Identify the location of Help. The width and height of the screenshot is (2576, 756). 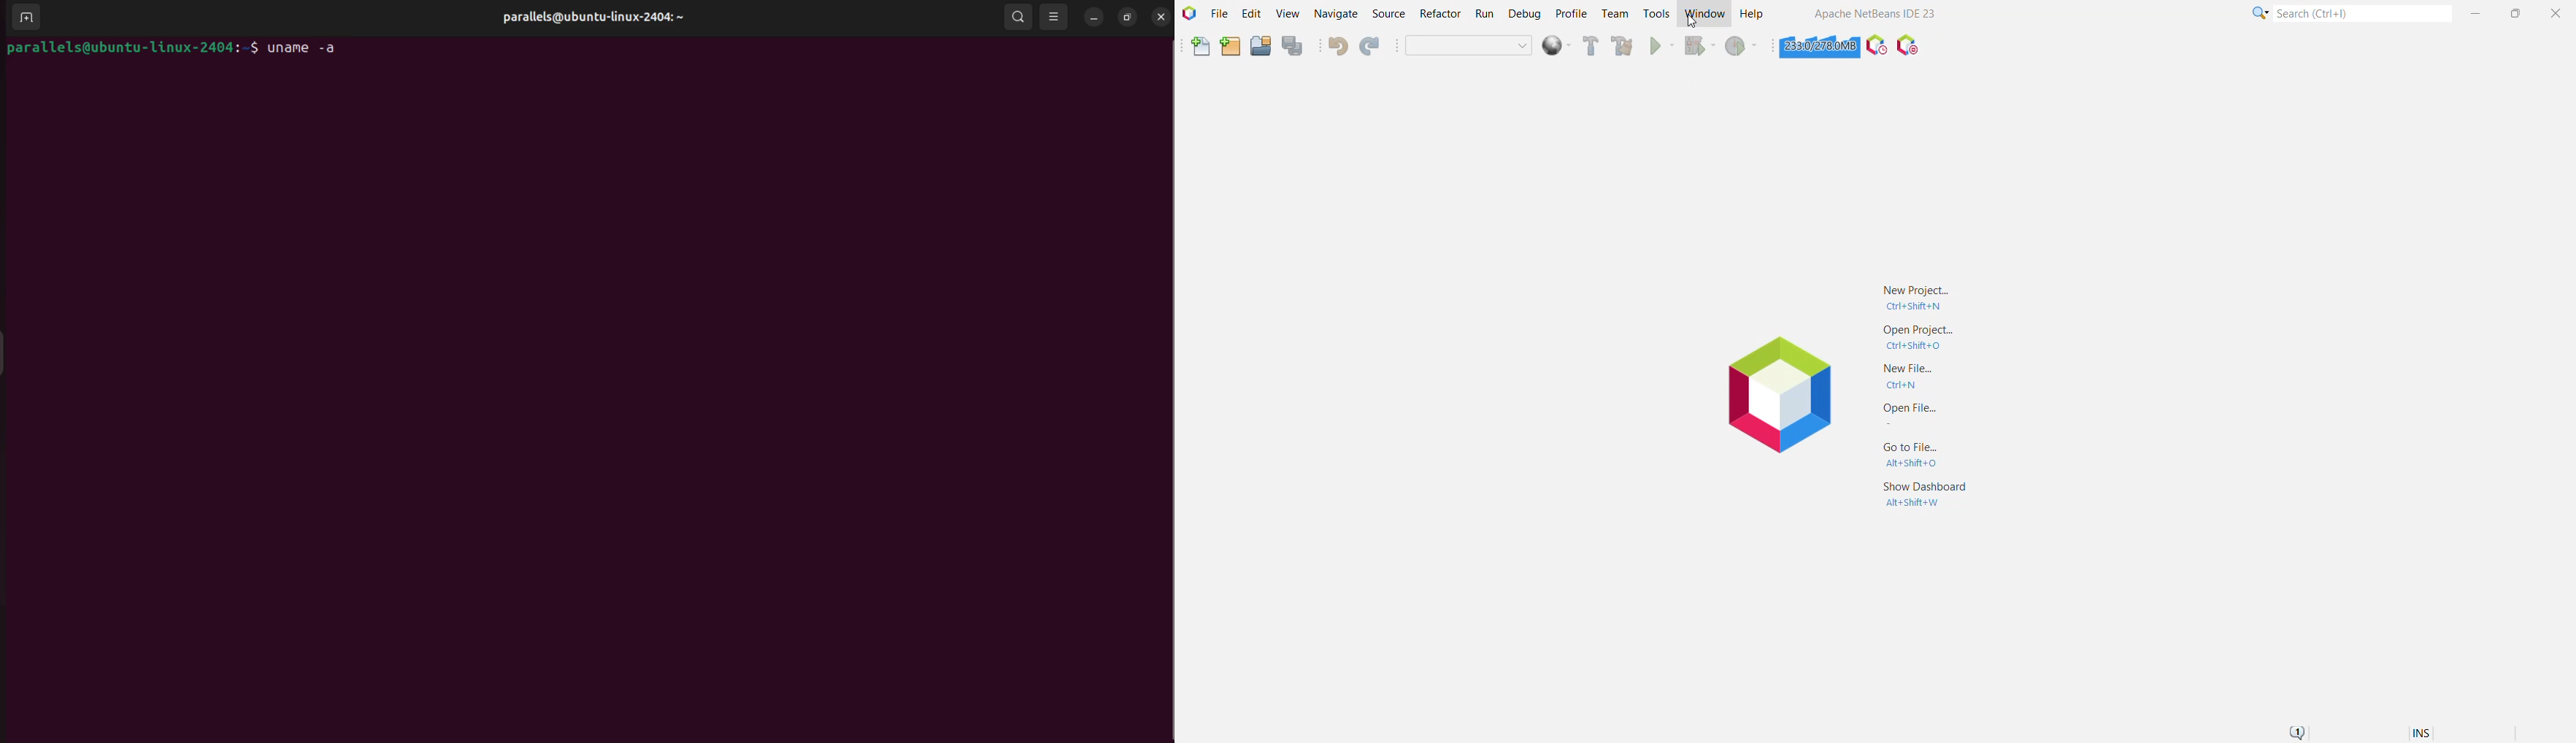
(1753, 15).